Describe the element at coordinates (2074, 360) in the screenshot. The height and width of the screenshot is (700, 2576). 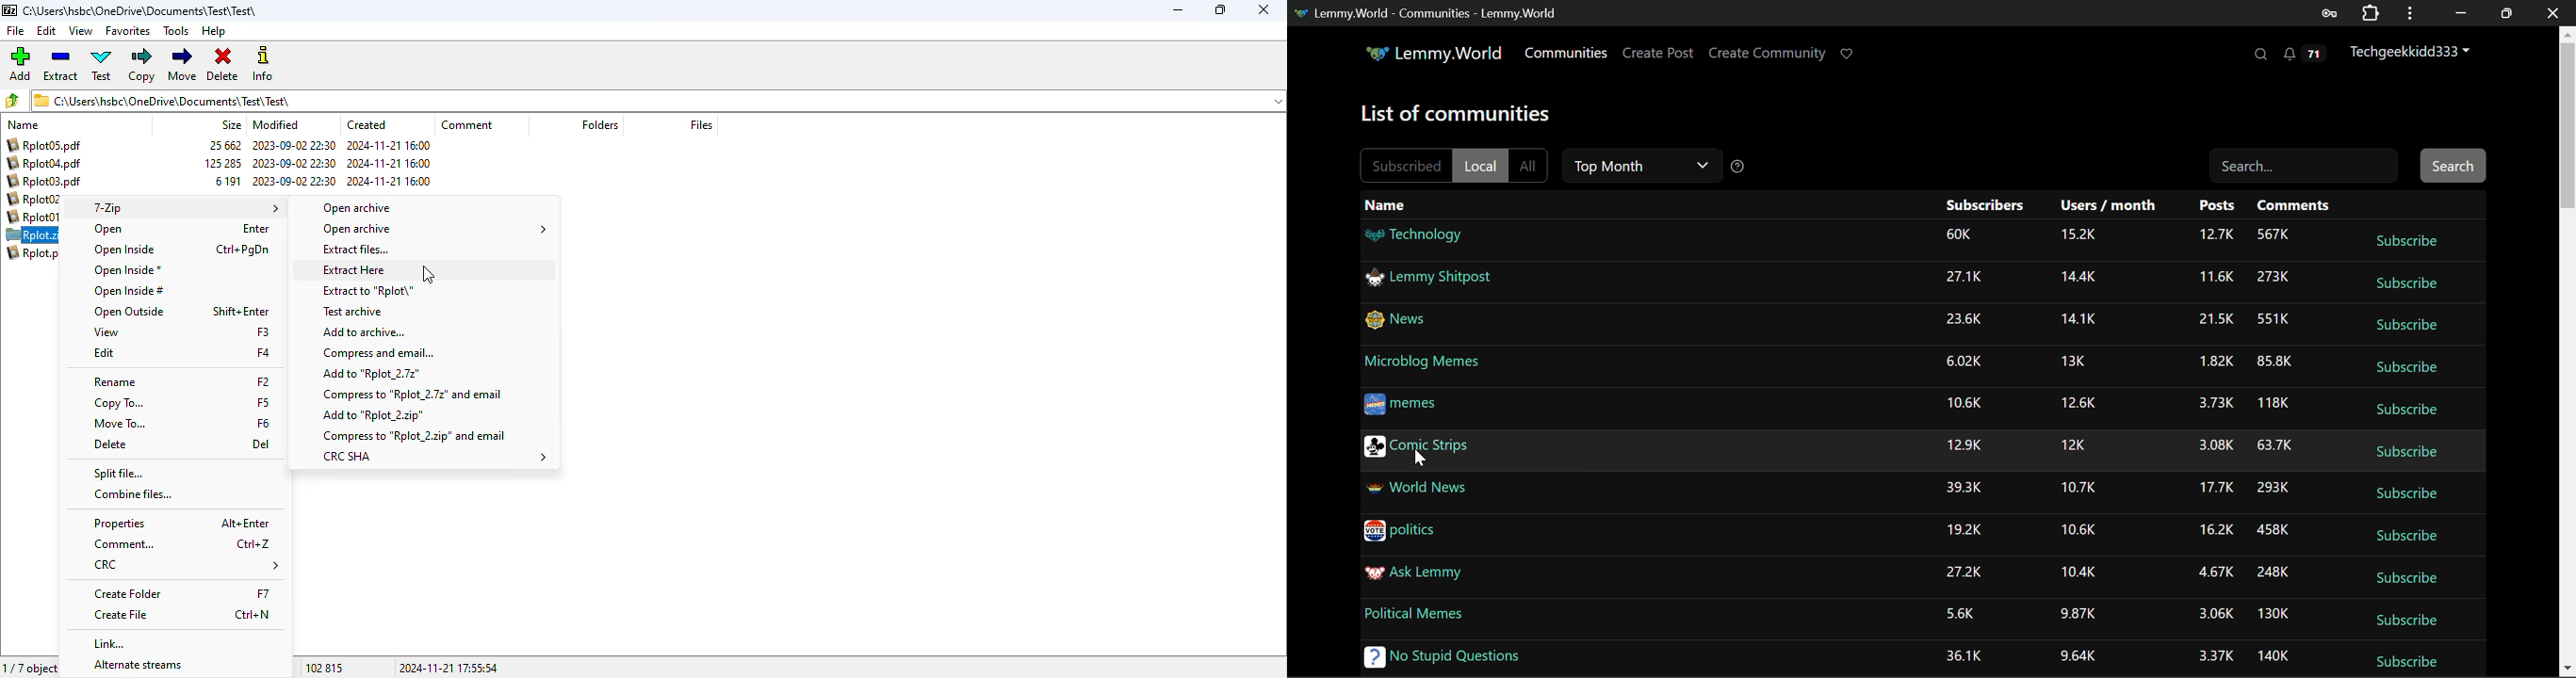
I see `13K` at that location.